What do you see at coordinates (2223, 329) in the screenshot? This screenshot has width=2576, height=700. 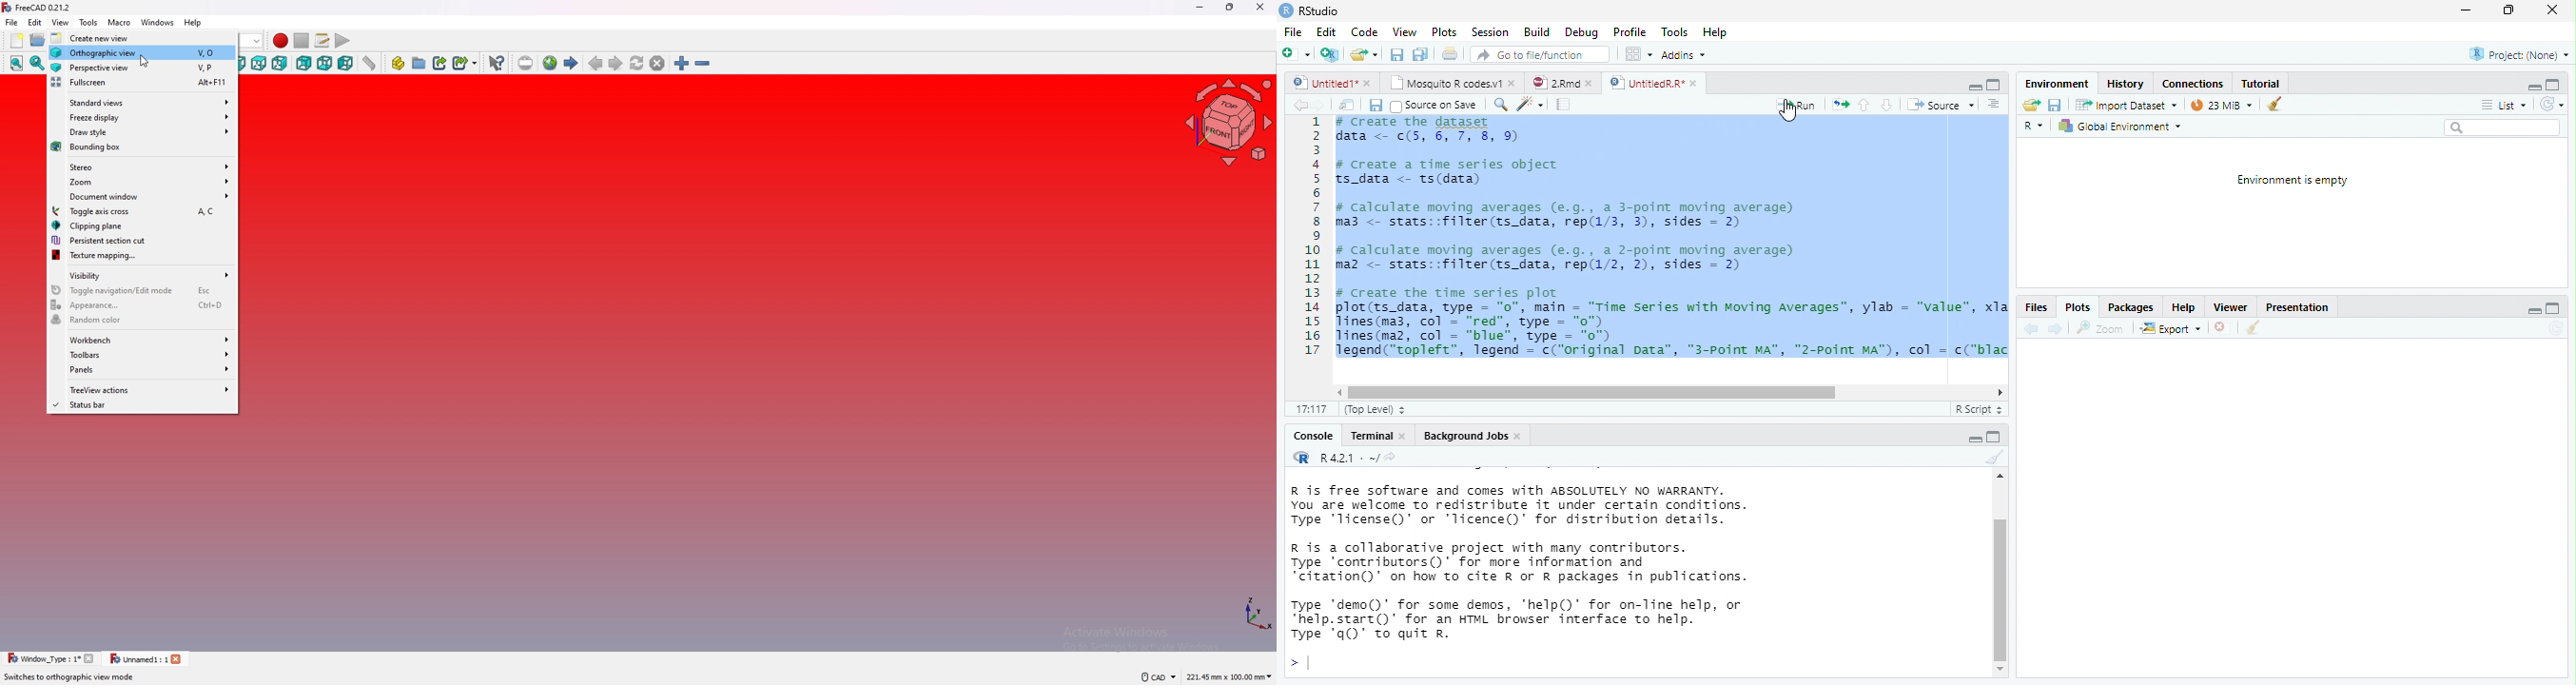 I see `close` at bounding box center [2223, 329].